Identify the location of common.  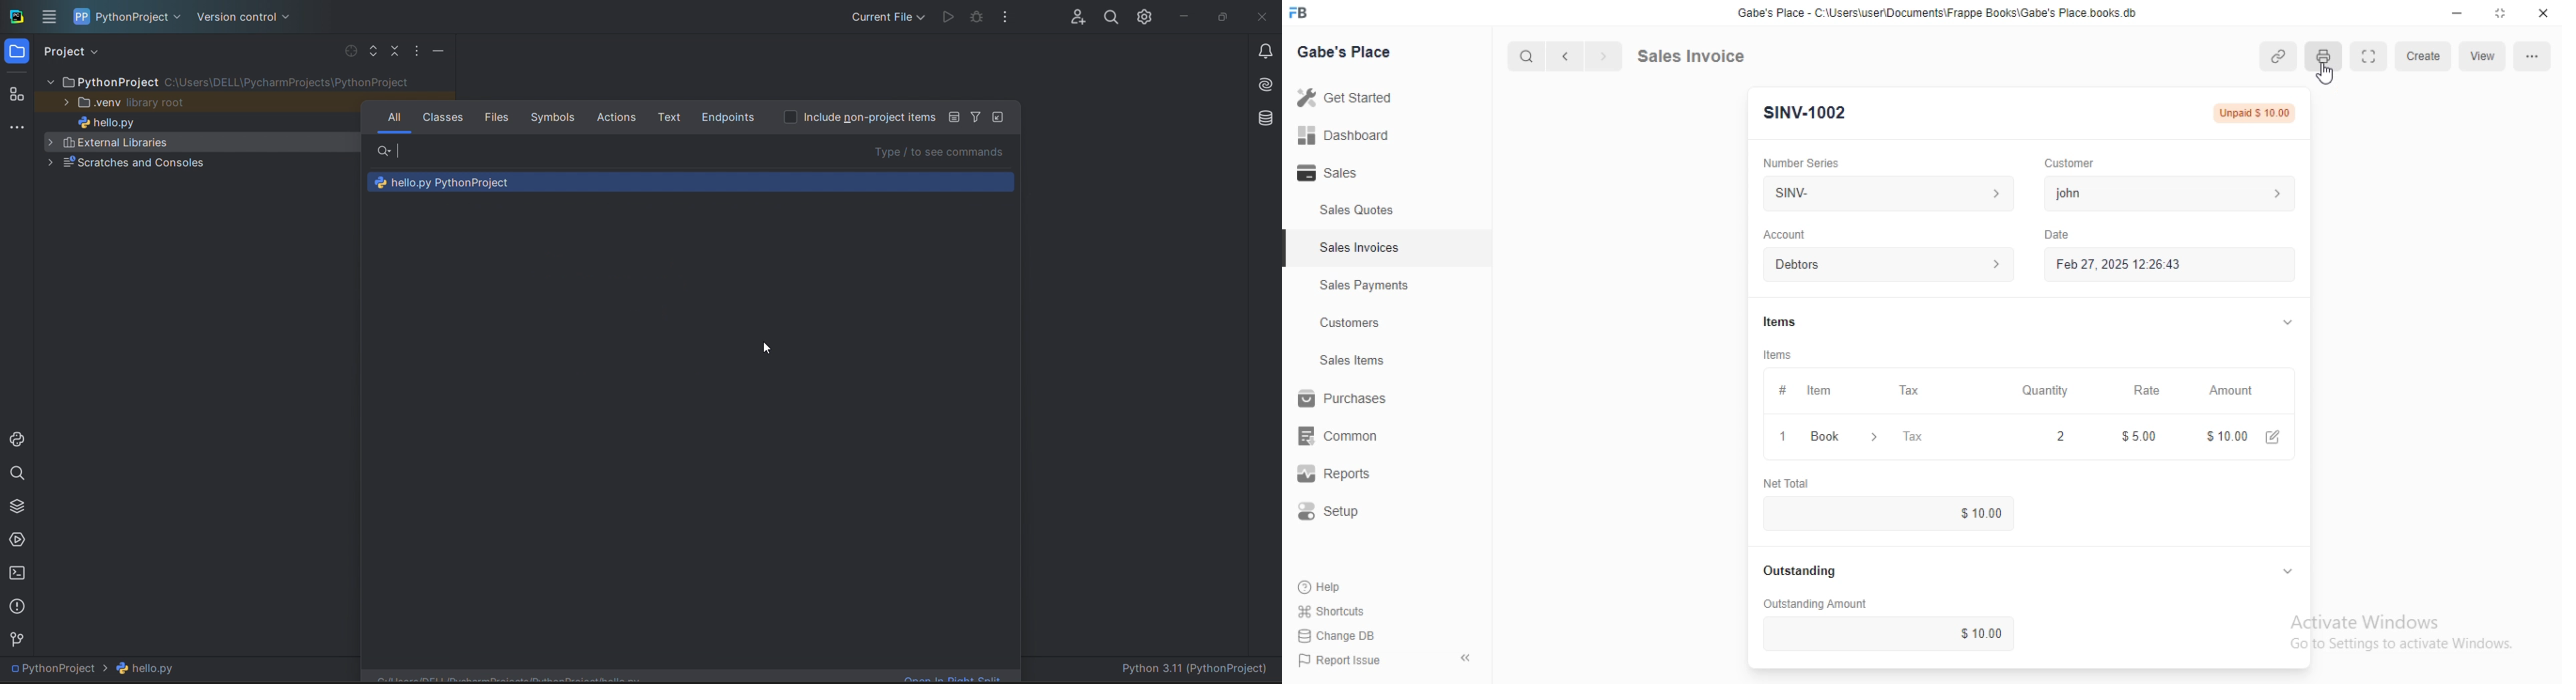
(1337, 436).